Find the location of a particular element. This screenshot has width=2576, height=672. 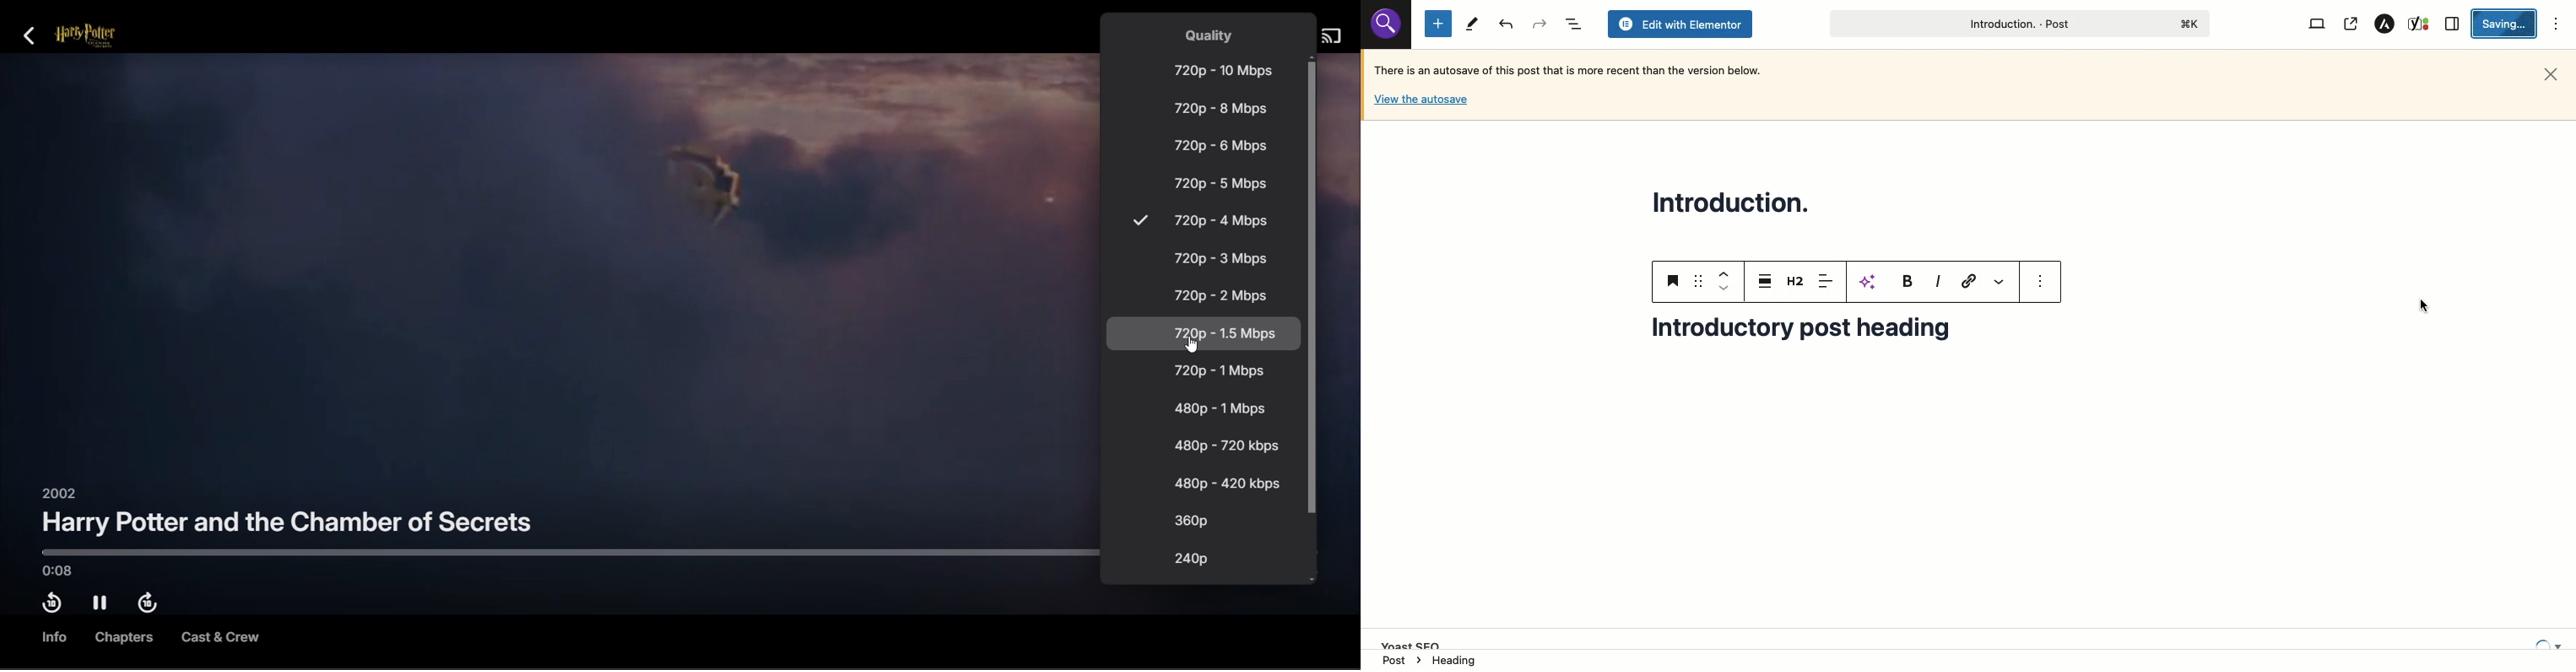

Elapsed Time is located at coordinates (66, 570).